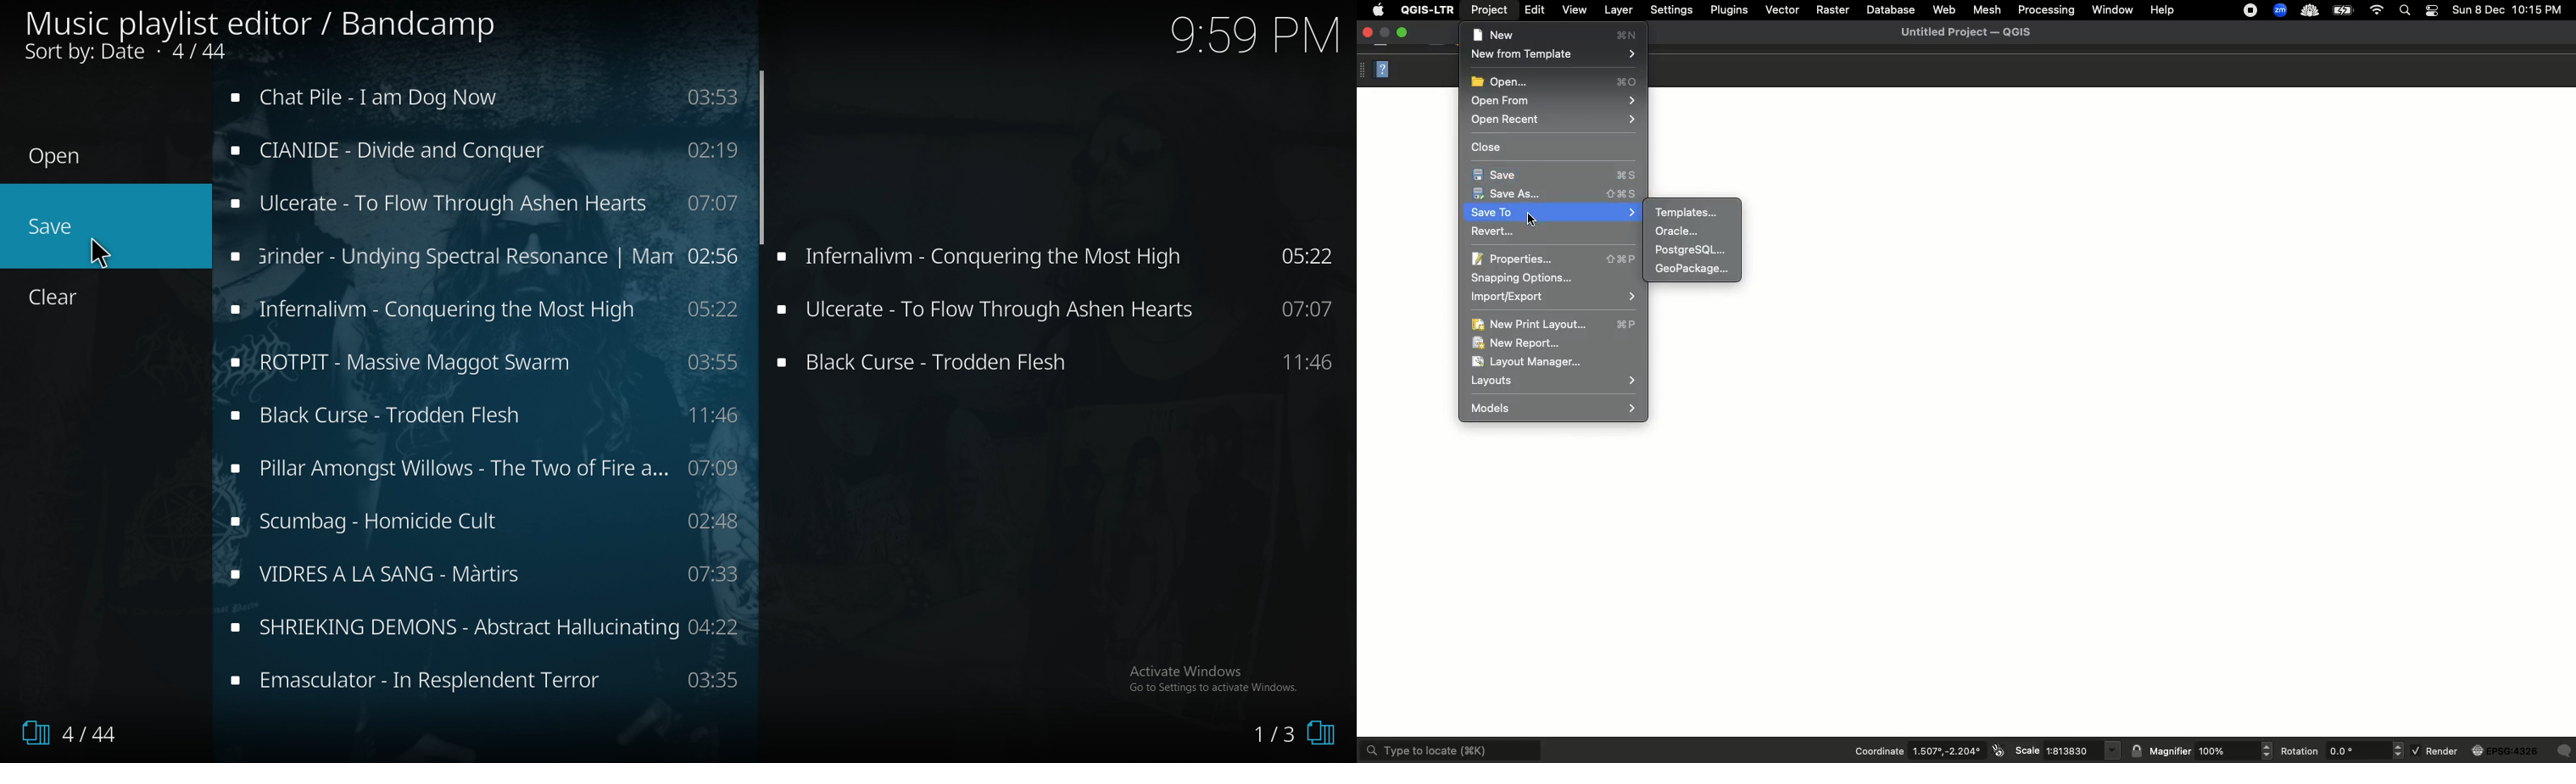  What do you see at coordinates (1249, 39) in the screenshot?
I see `9:58 PM` at bounding box center [1249, 39].